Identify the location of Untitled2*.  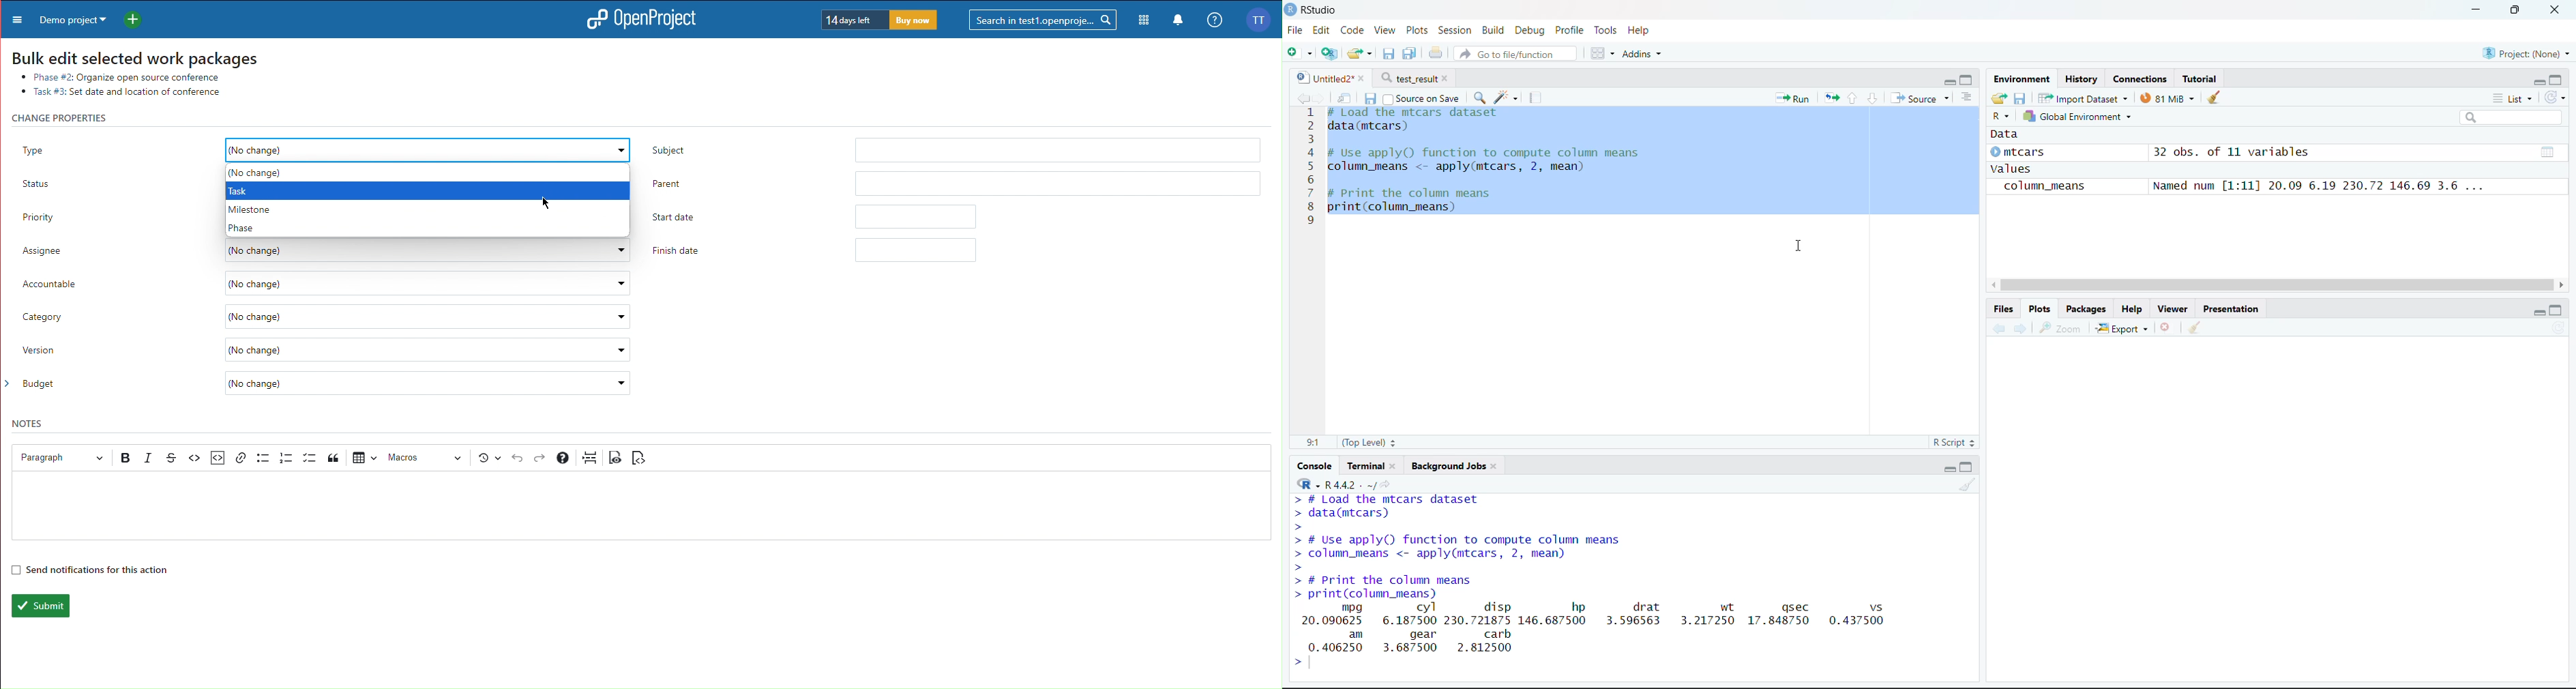
(1334, 76).